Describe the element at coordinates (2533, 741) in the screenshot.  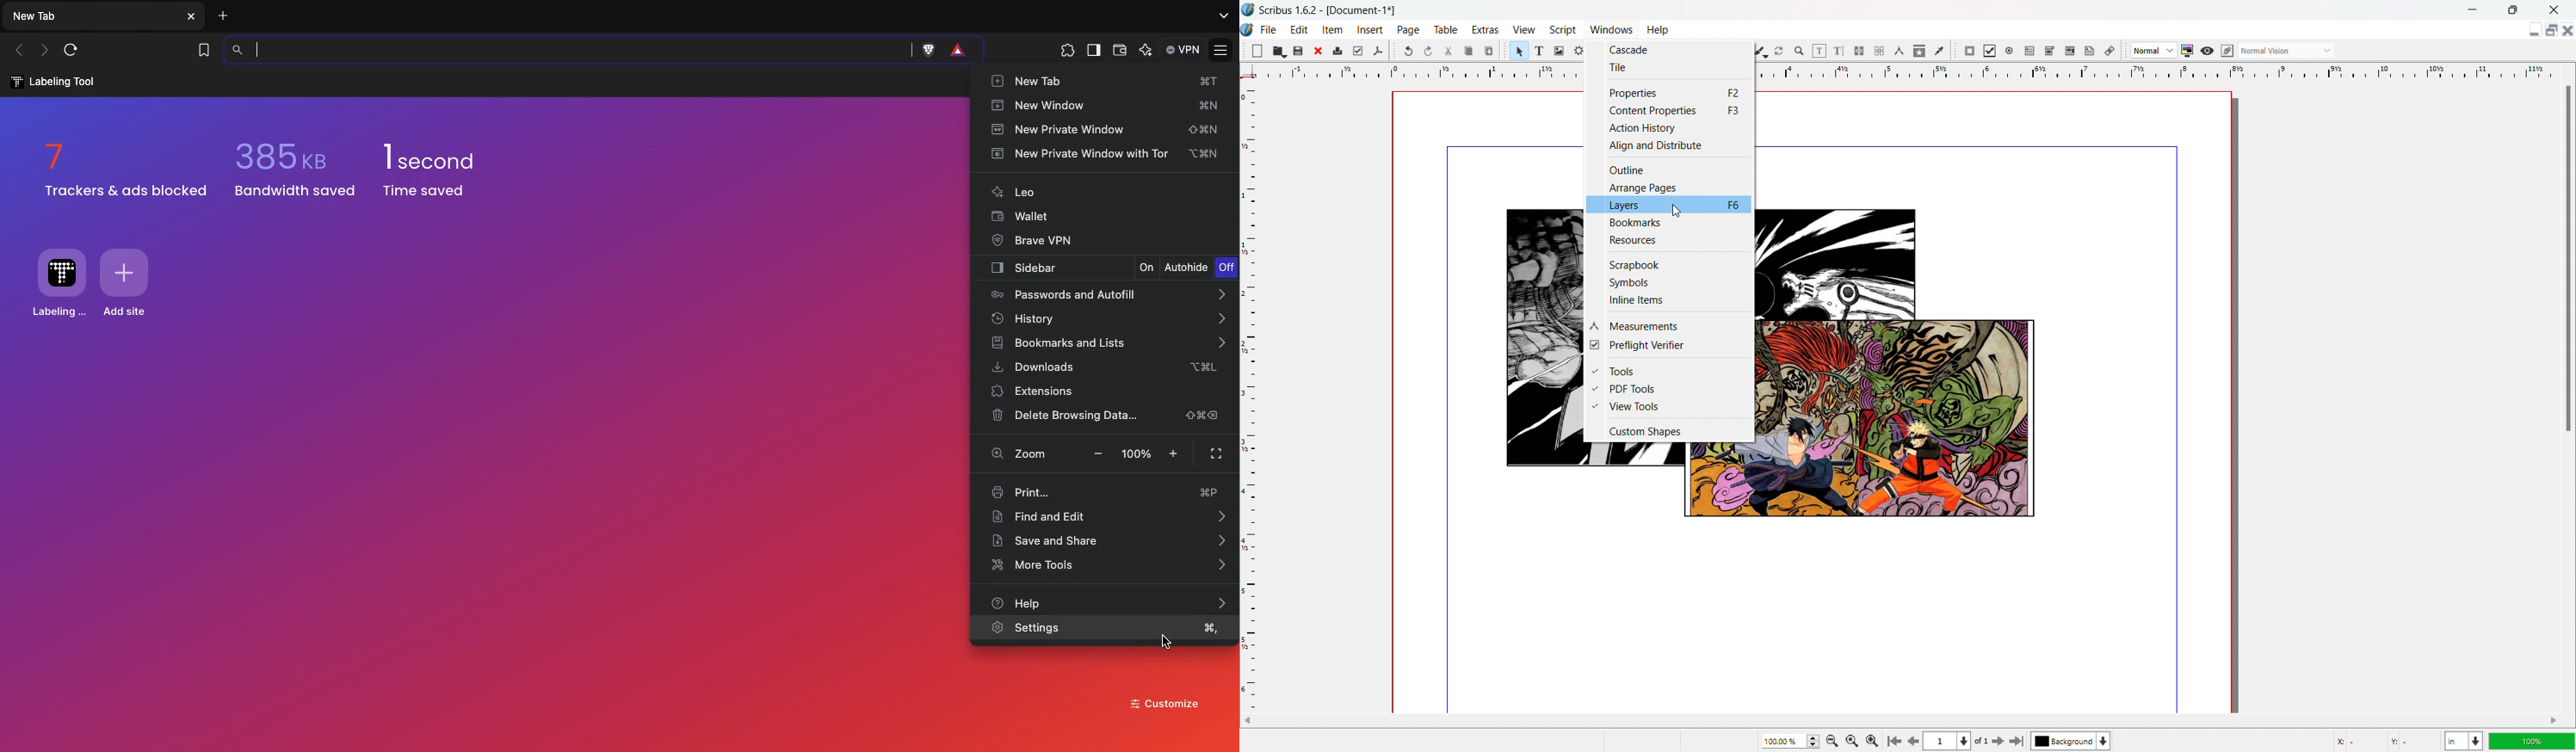
I see `zoom level` at that location.